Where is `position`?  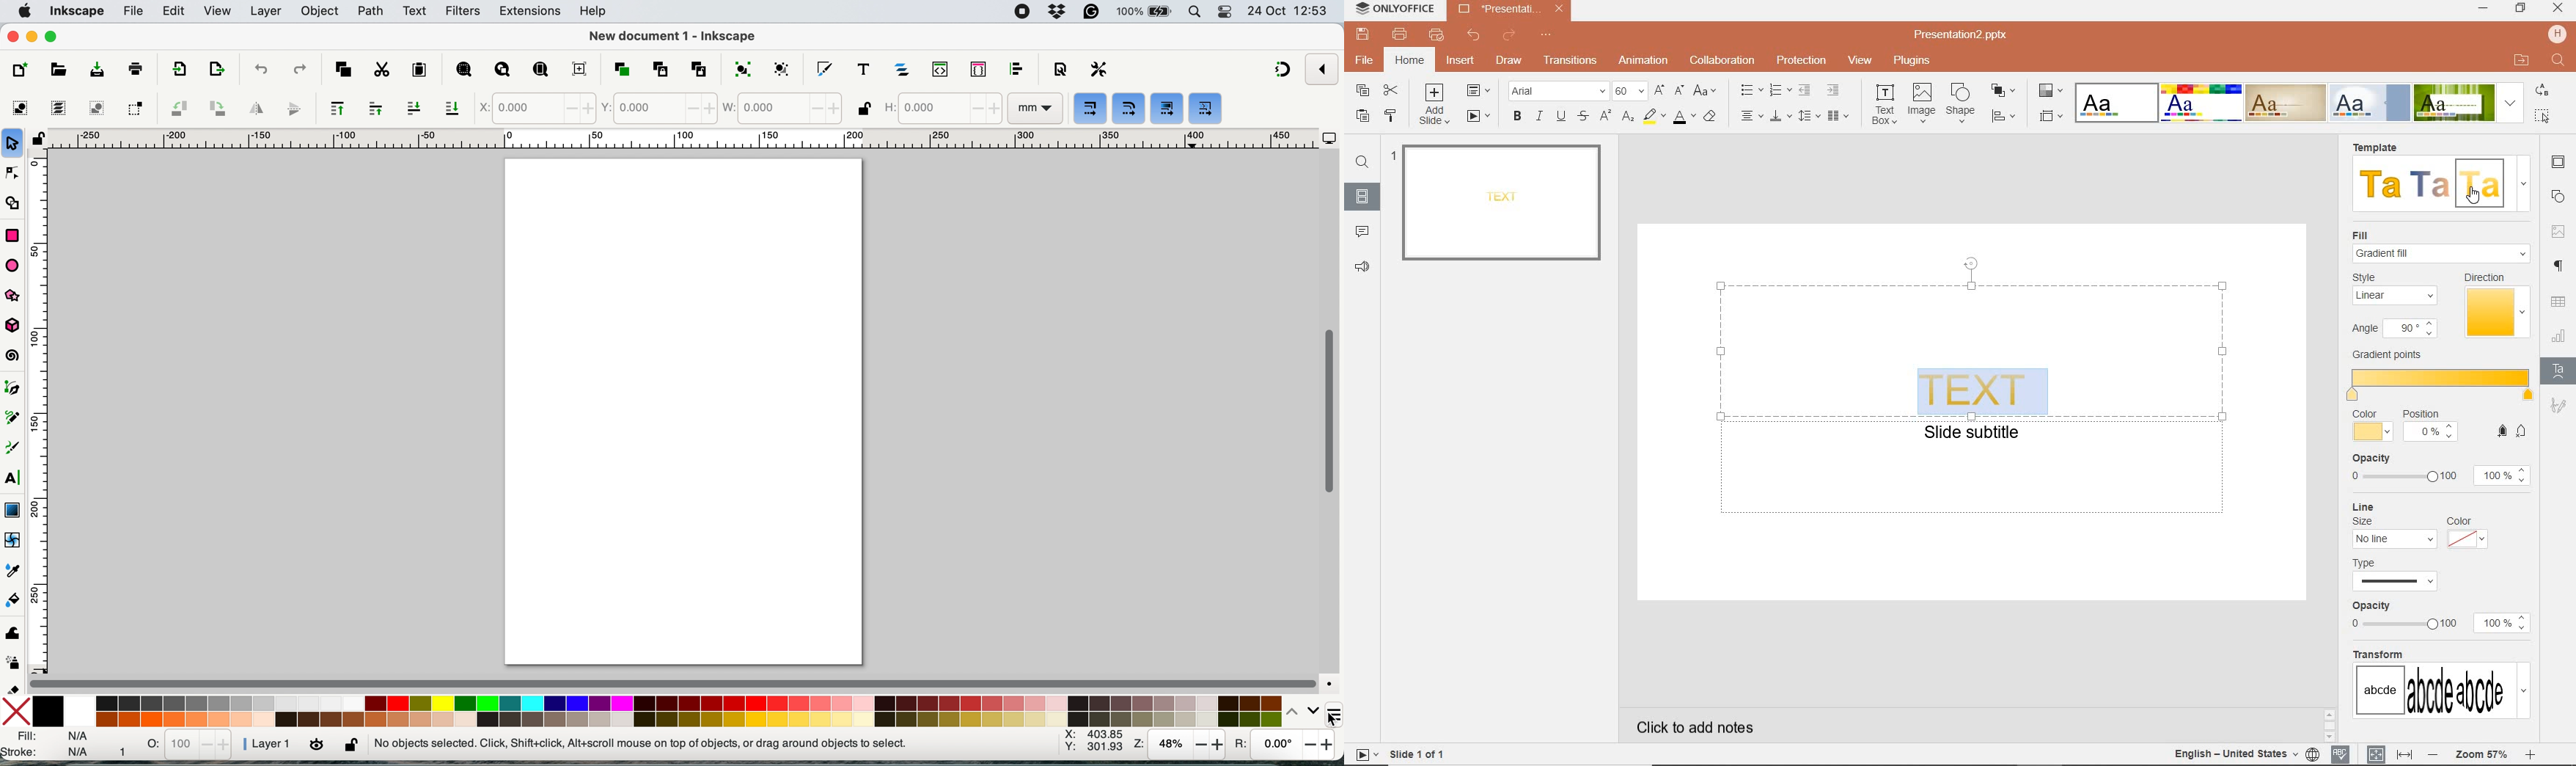
position is located at coordinates (2432, 428).